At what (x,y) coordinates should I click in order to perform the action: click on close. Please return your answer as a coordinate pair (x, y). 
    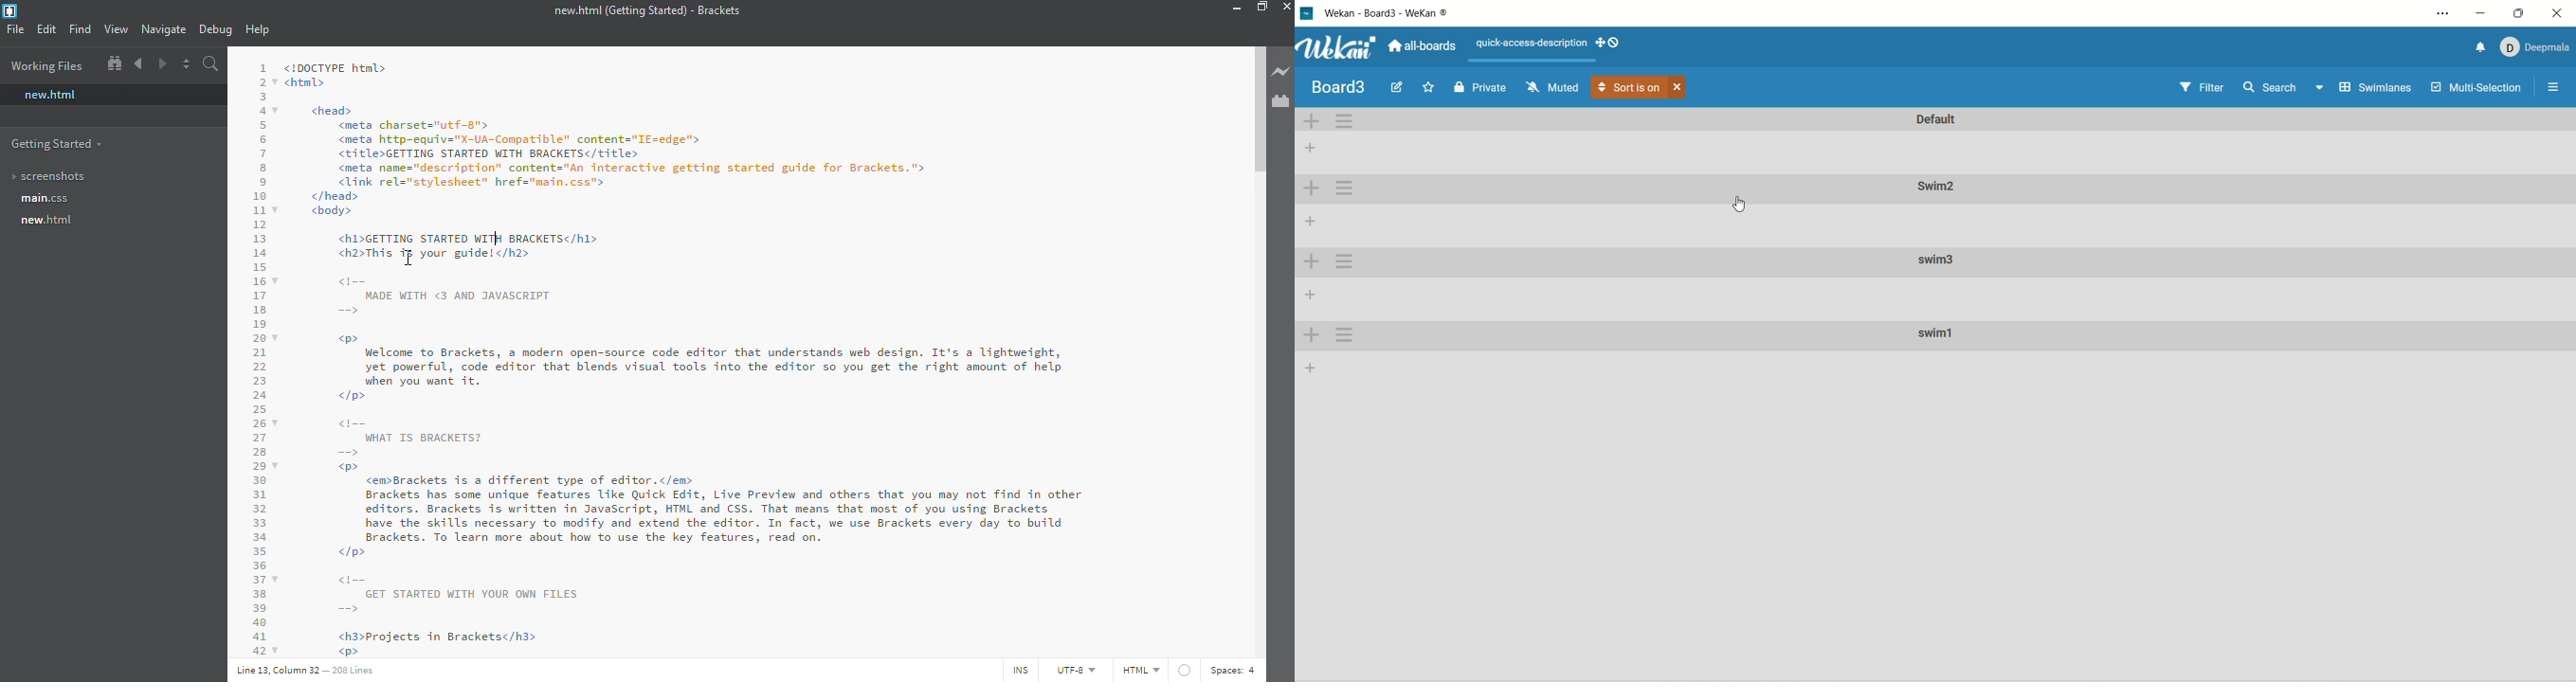
    Looking at the image, I should click on (2558, 13).